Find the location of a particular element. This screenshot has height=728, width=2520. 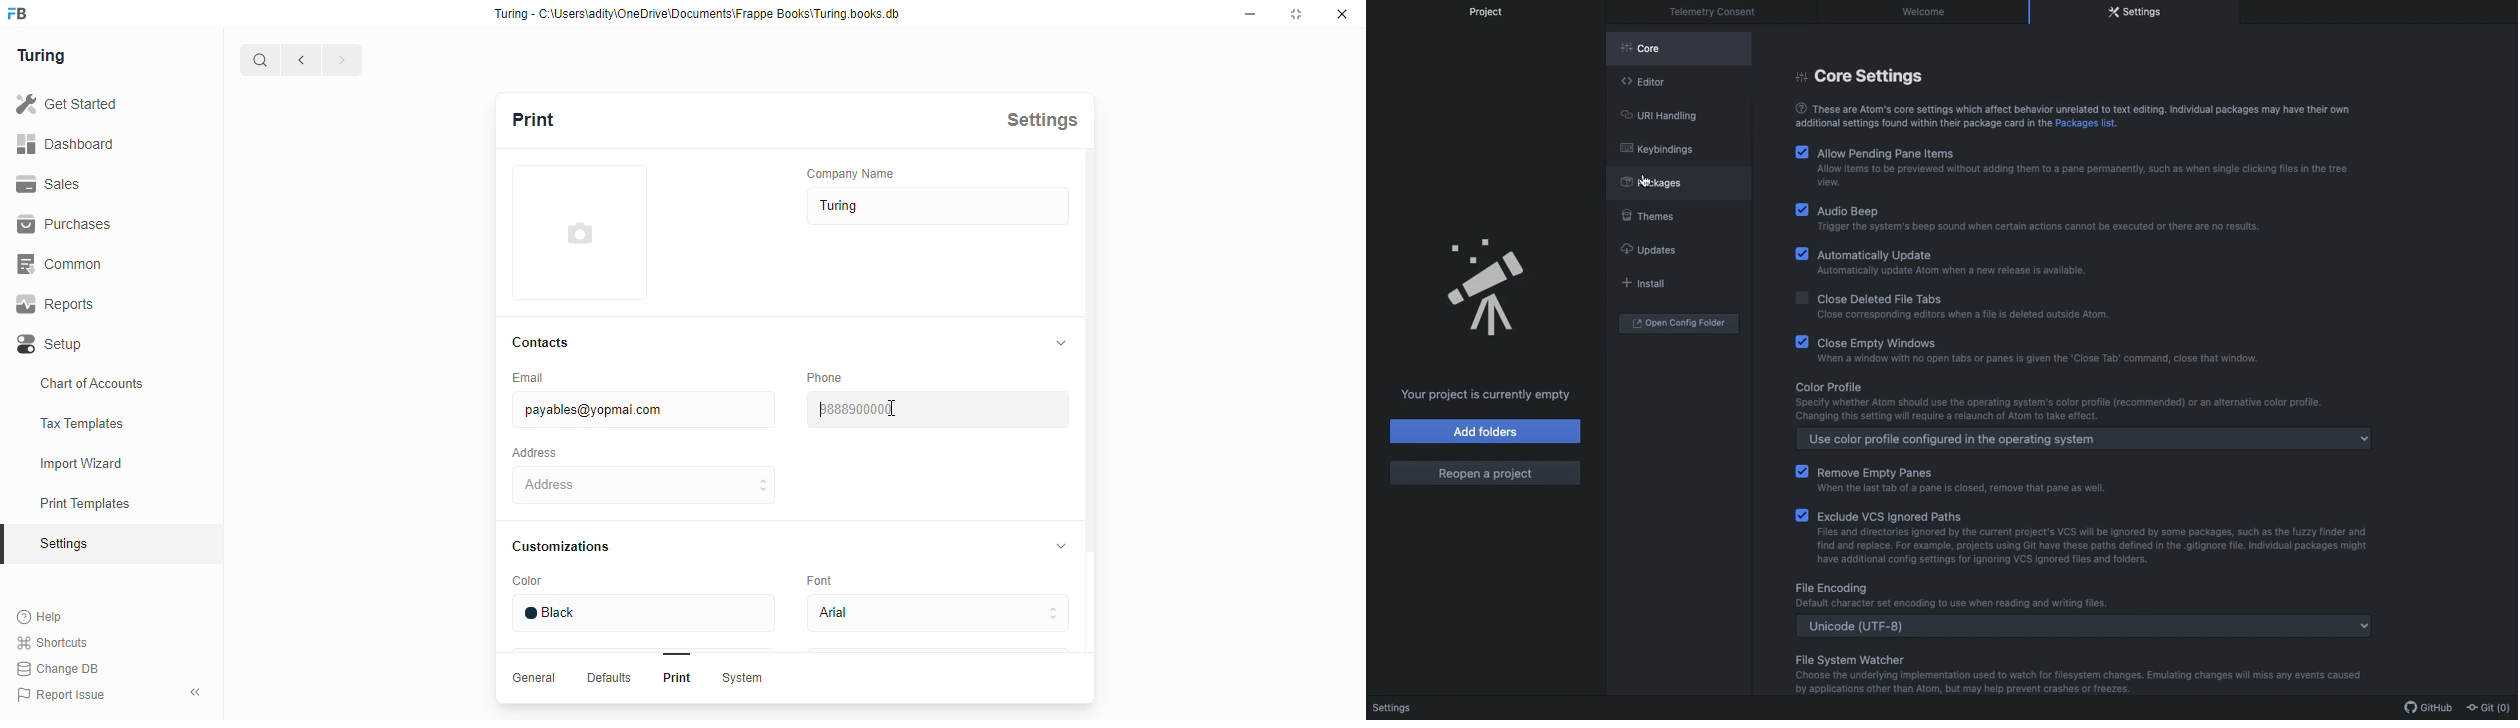

close is located at coordinates (1345, 16).